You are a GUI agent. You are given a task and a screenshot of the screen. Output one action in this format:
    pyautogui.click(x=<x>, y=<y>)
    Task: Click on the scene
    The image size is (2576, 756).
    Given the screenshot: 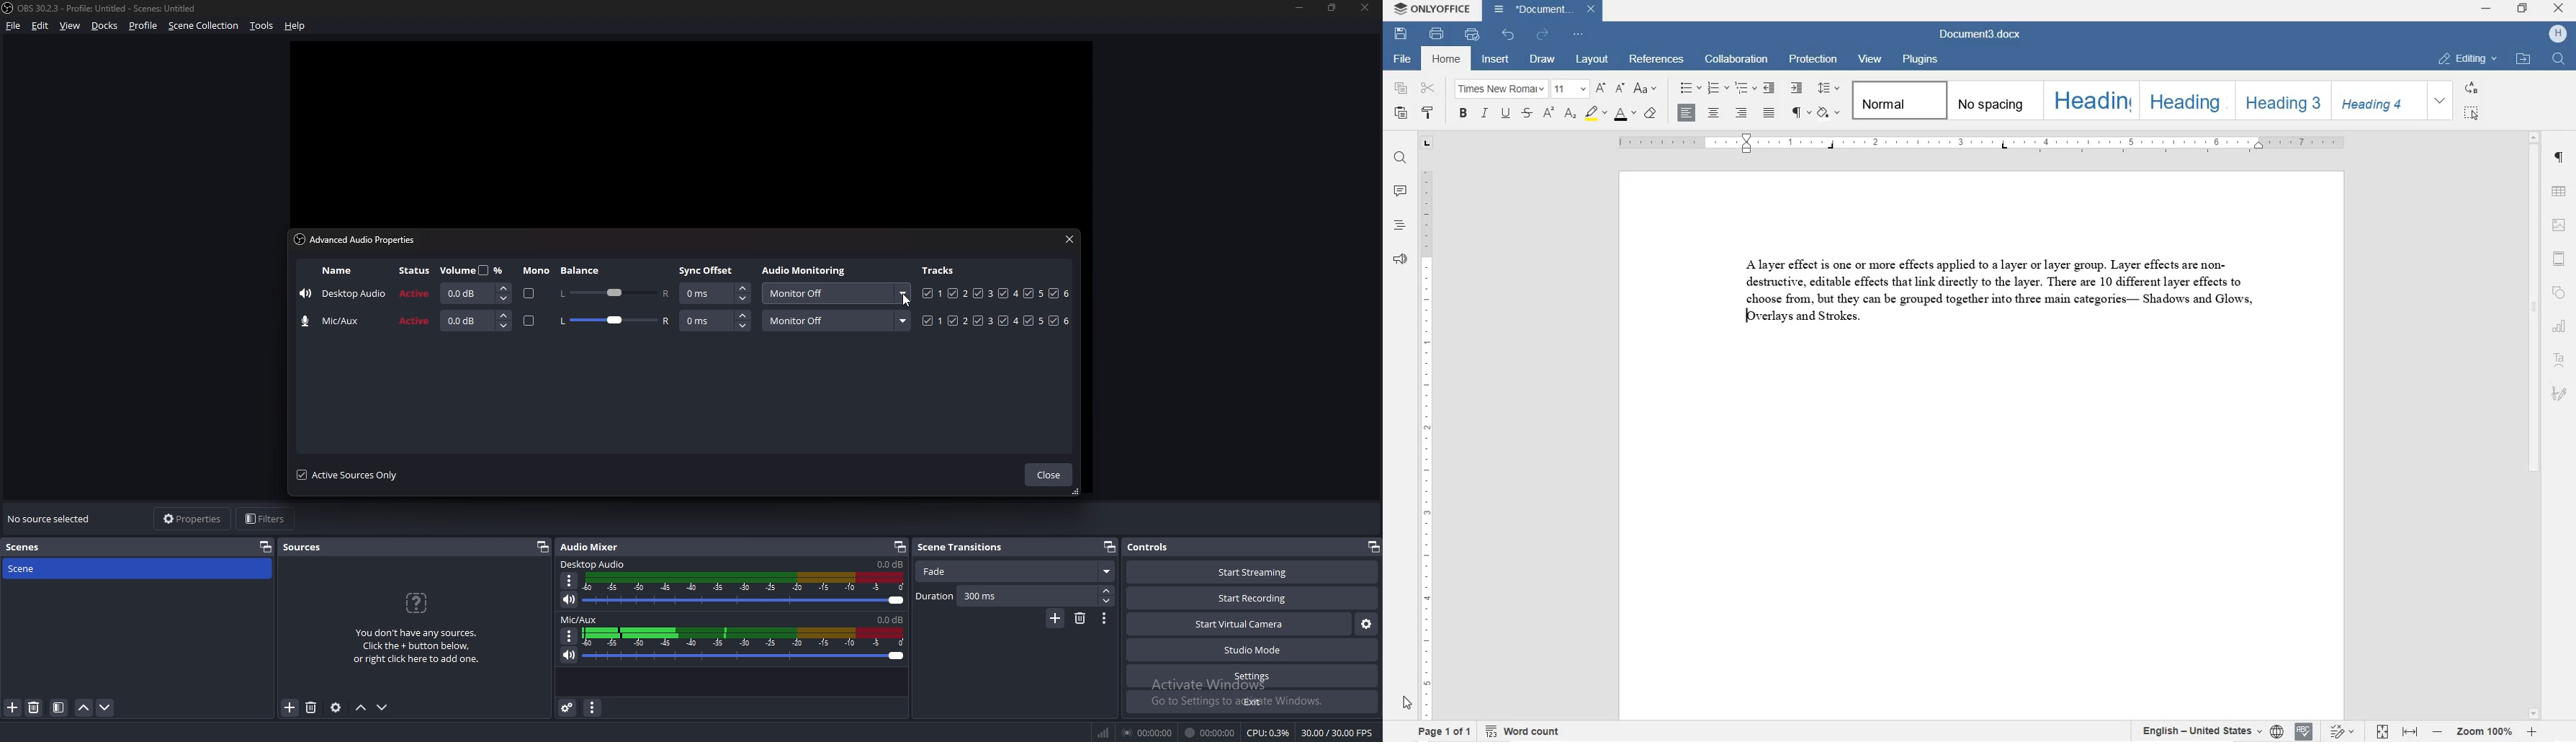 What is the action you would take?
    pyautogui.click(x=34, y=569)
    